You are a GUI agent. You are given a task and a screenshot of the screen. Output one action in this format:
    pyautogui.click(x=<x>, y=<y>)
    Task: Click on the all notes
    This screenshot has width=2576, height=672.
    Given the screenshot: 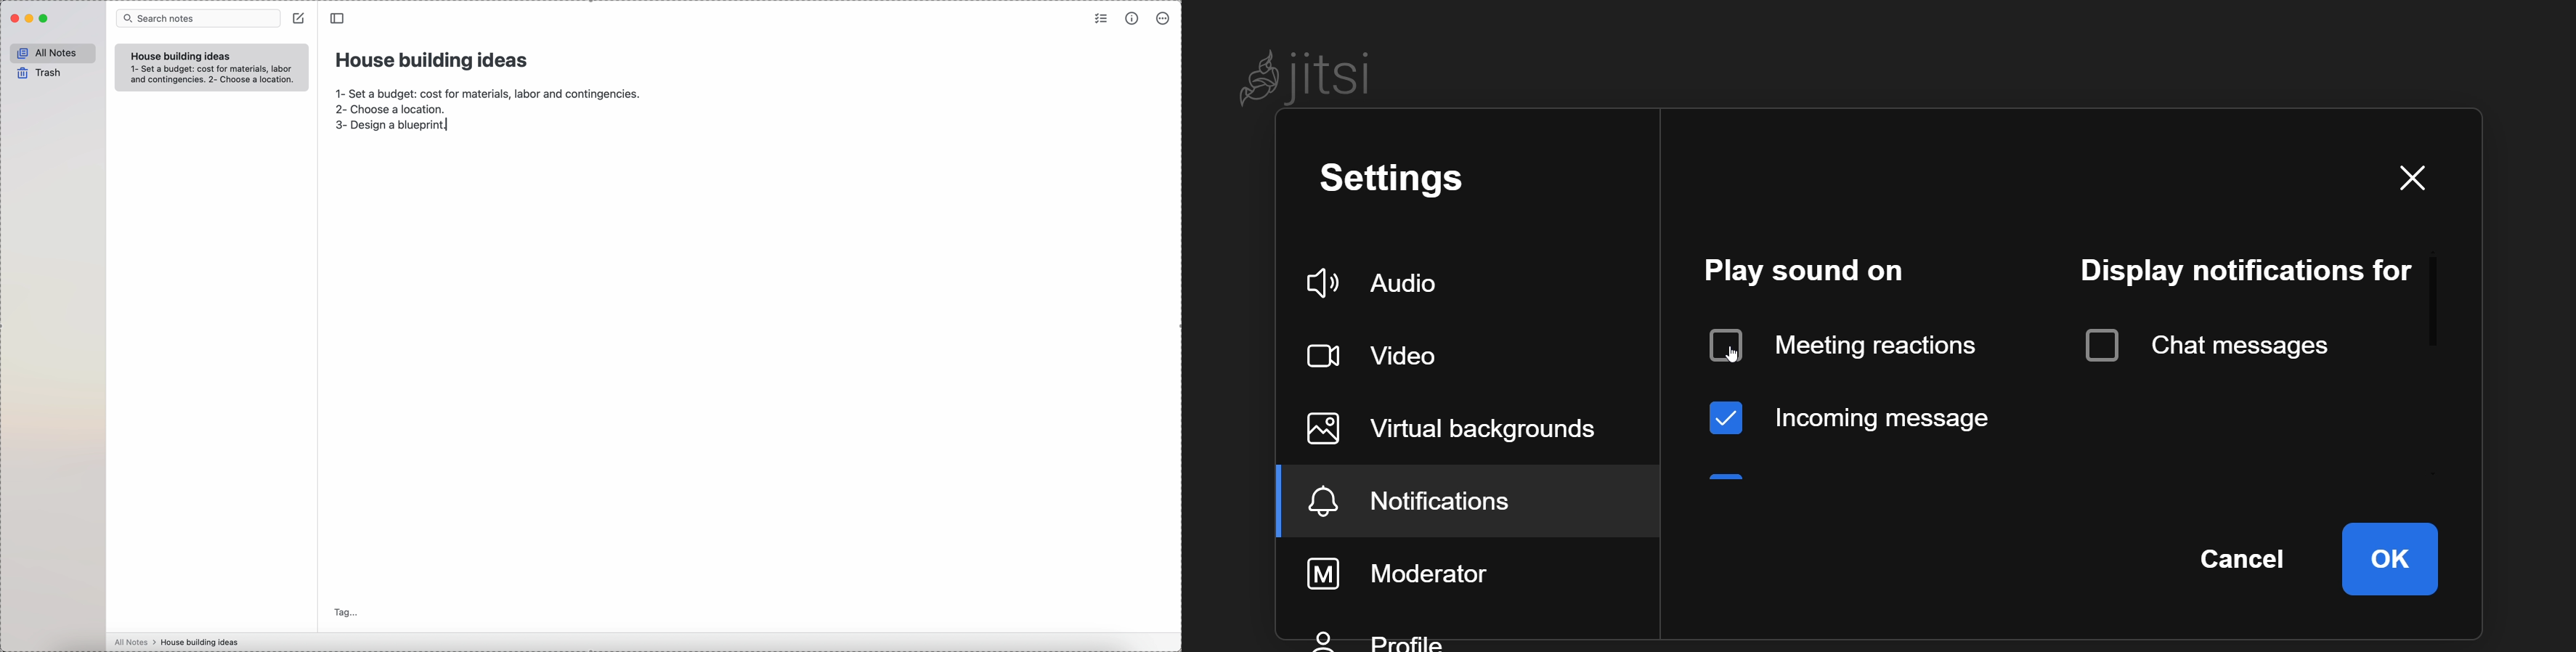 What is the action you would take?
    pyautogui.click(x=135, y=642)
    